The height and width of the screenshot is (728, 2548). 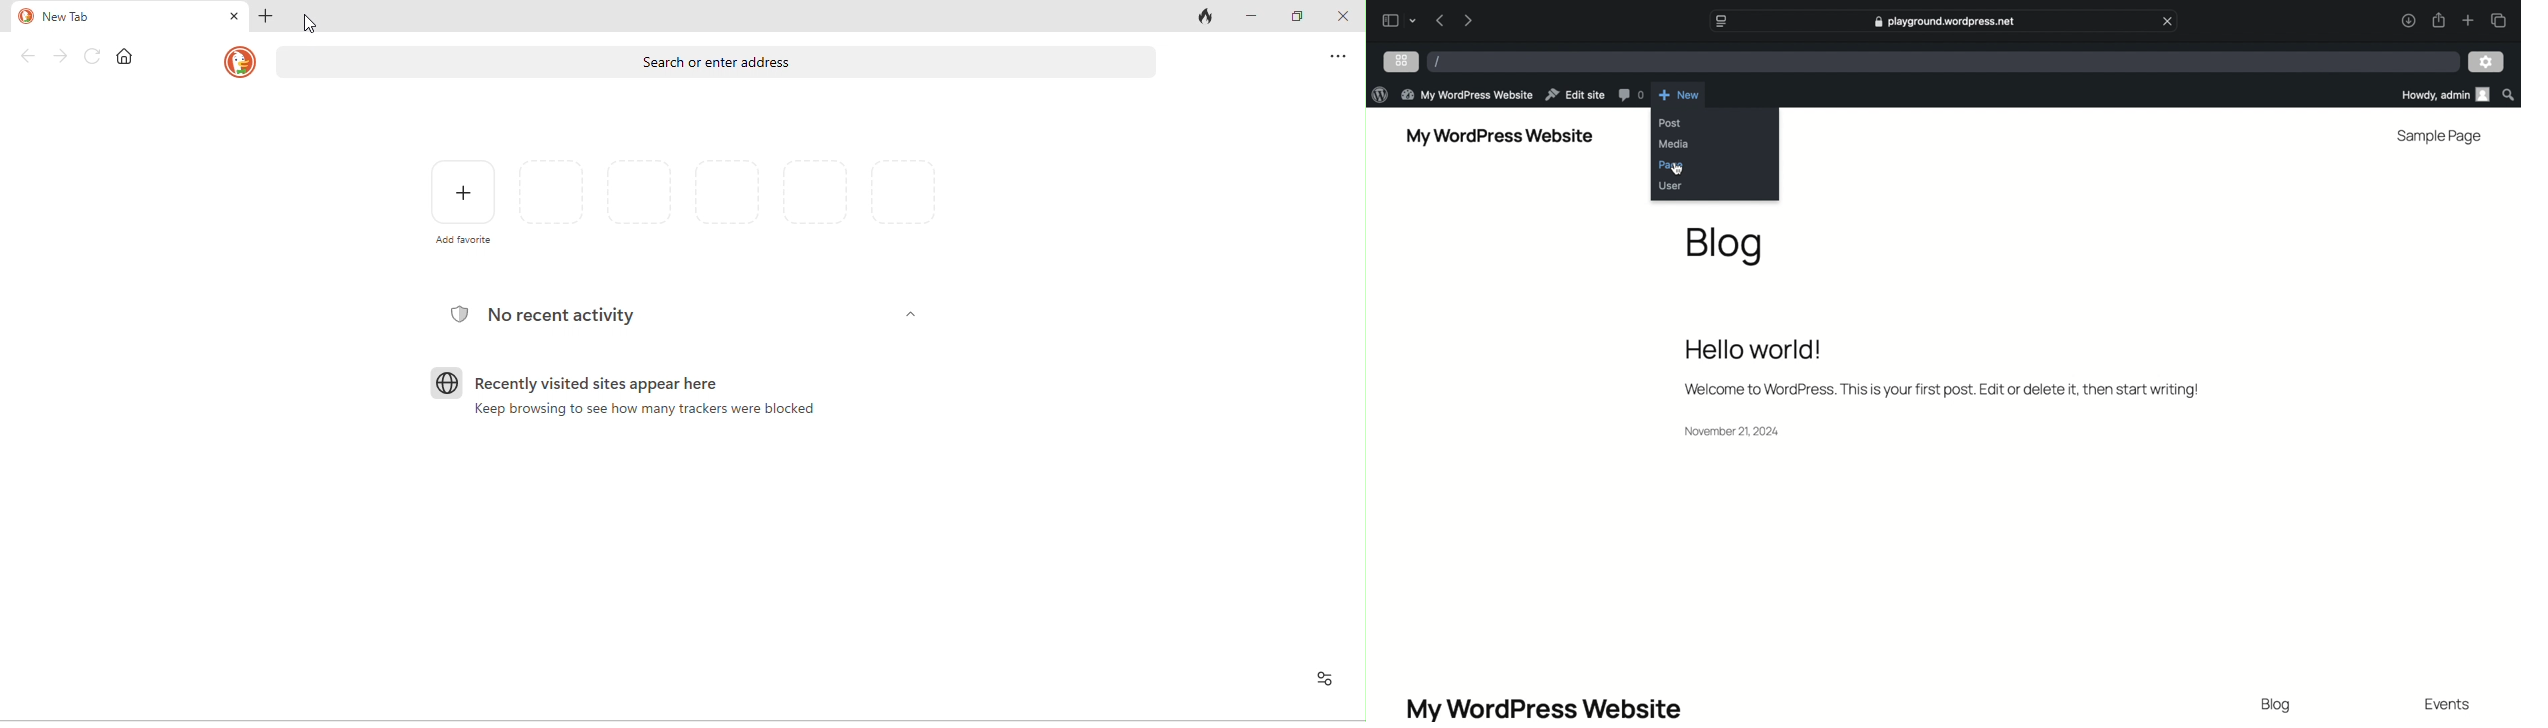 What do you see at coordinates (2279, 706) in the screenshot?
I see `blog` at bounding box center [2279, 706].